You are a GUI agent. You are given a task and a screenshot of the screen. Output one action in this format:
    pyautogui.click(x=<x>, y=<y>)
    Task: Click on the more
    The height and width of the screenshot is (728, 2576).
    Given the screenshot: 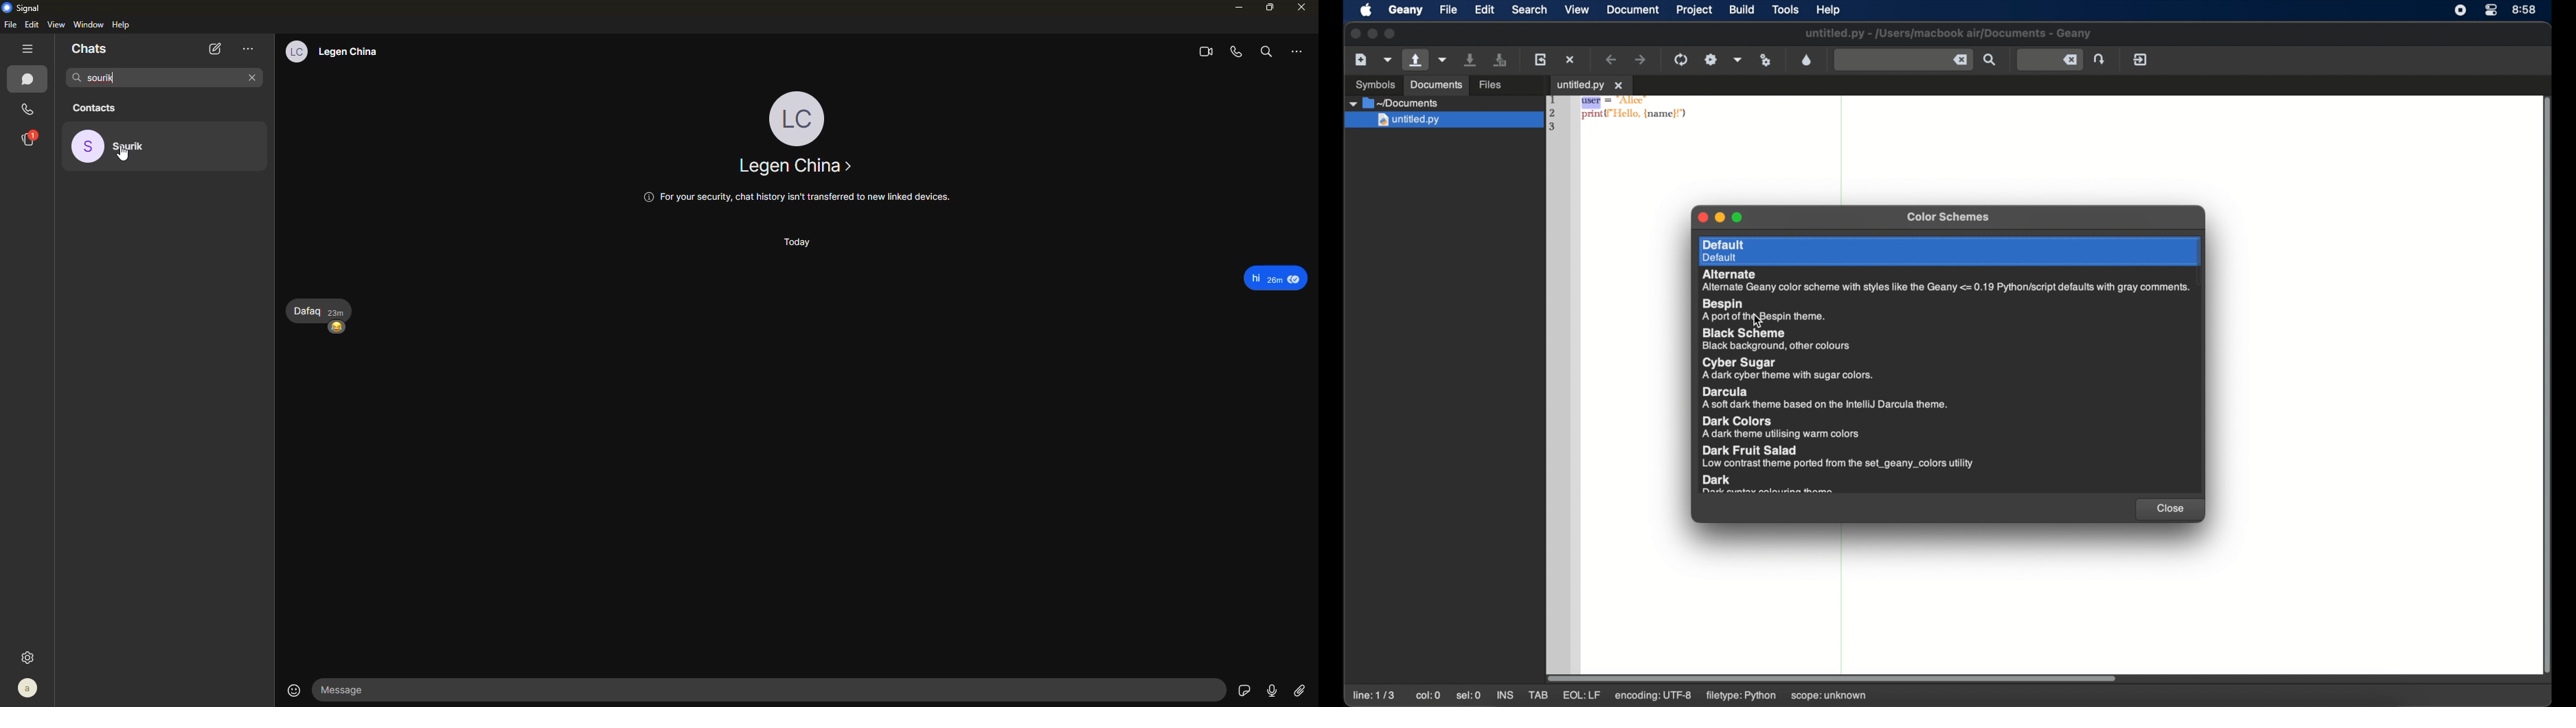 What is the action you would take?
    pyautogui.click(x=1295, y=53)
    